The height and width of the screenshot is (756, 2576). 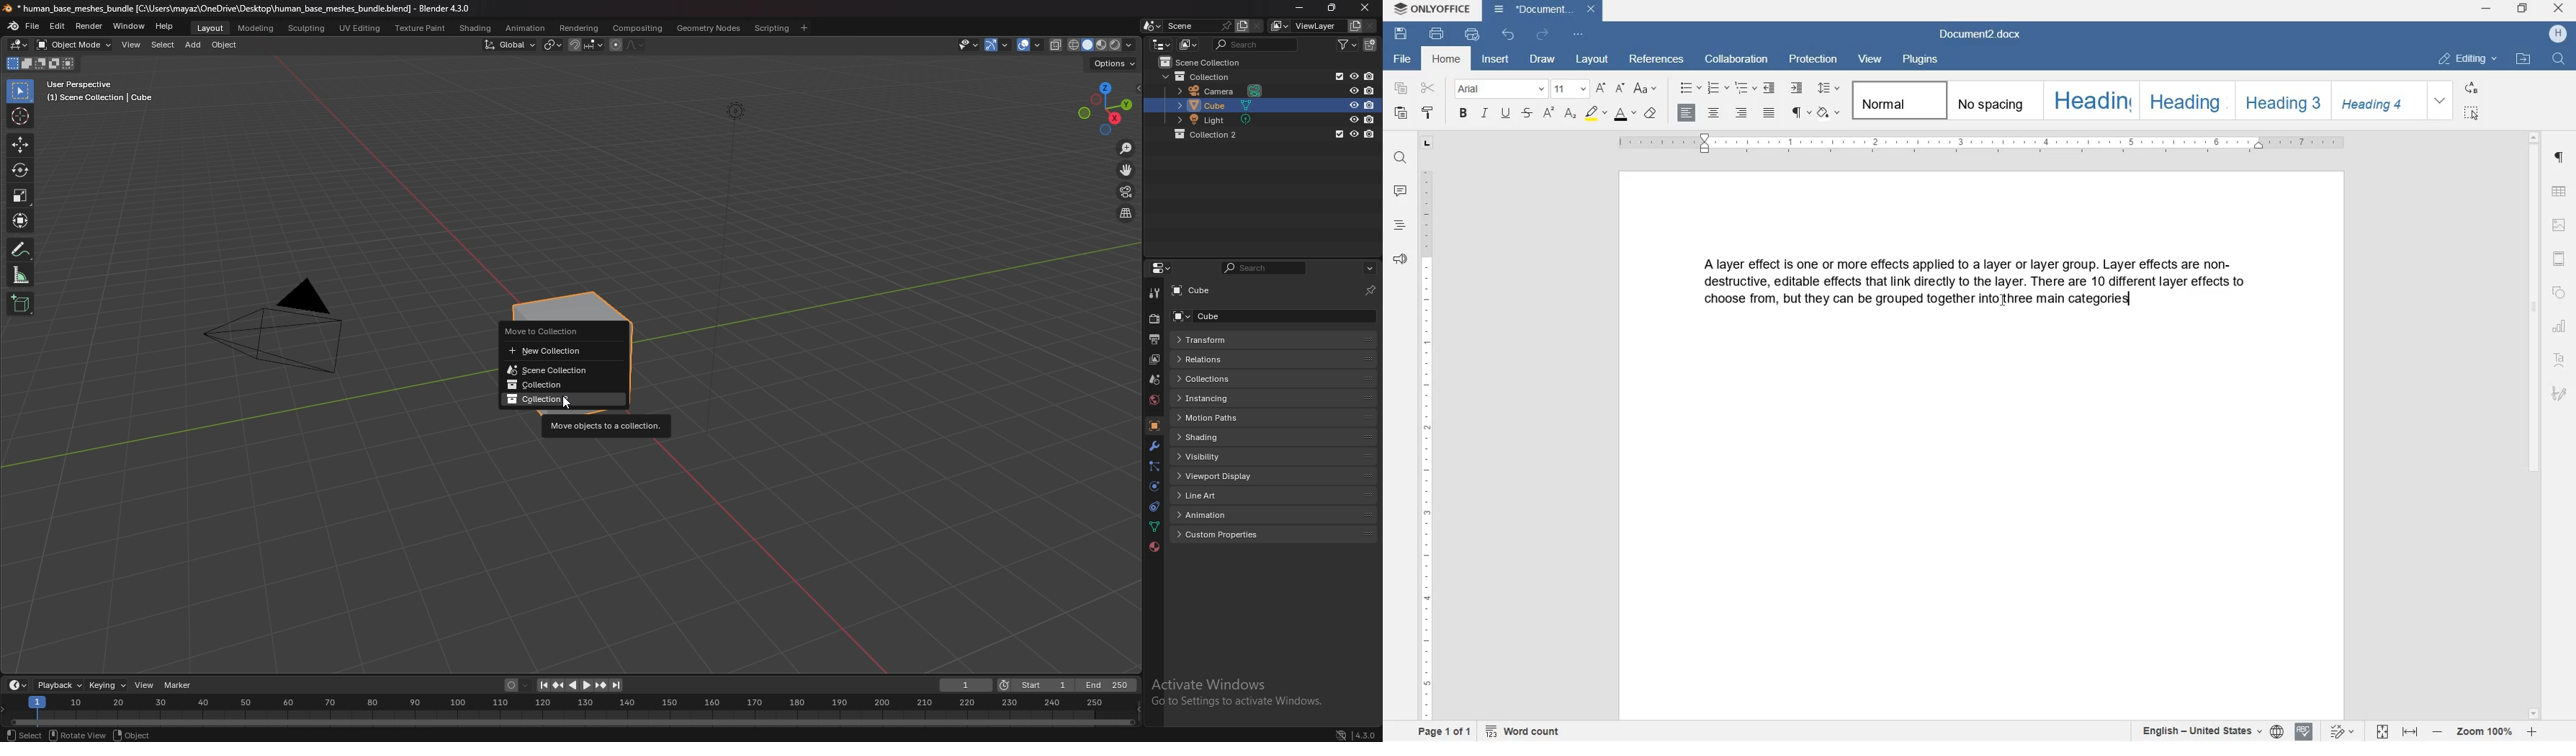 What do you see at coordinates (1690, 88) in the screenshot?
I see `bullet` at bounding box center [1690, 88].